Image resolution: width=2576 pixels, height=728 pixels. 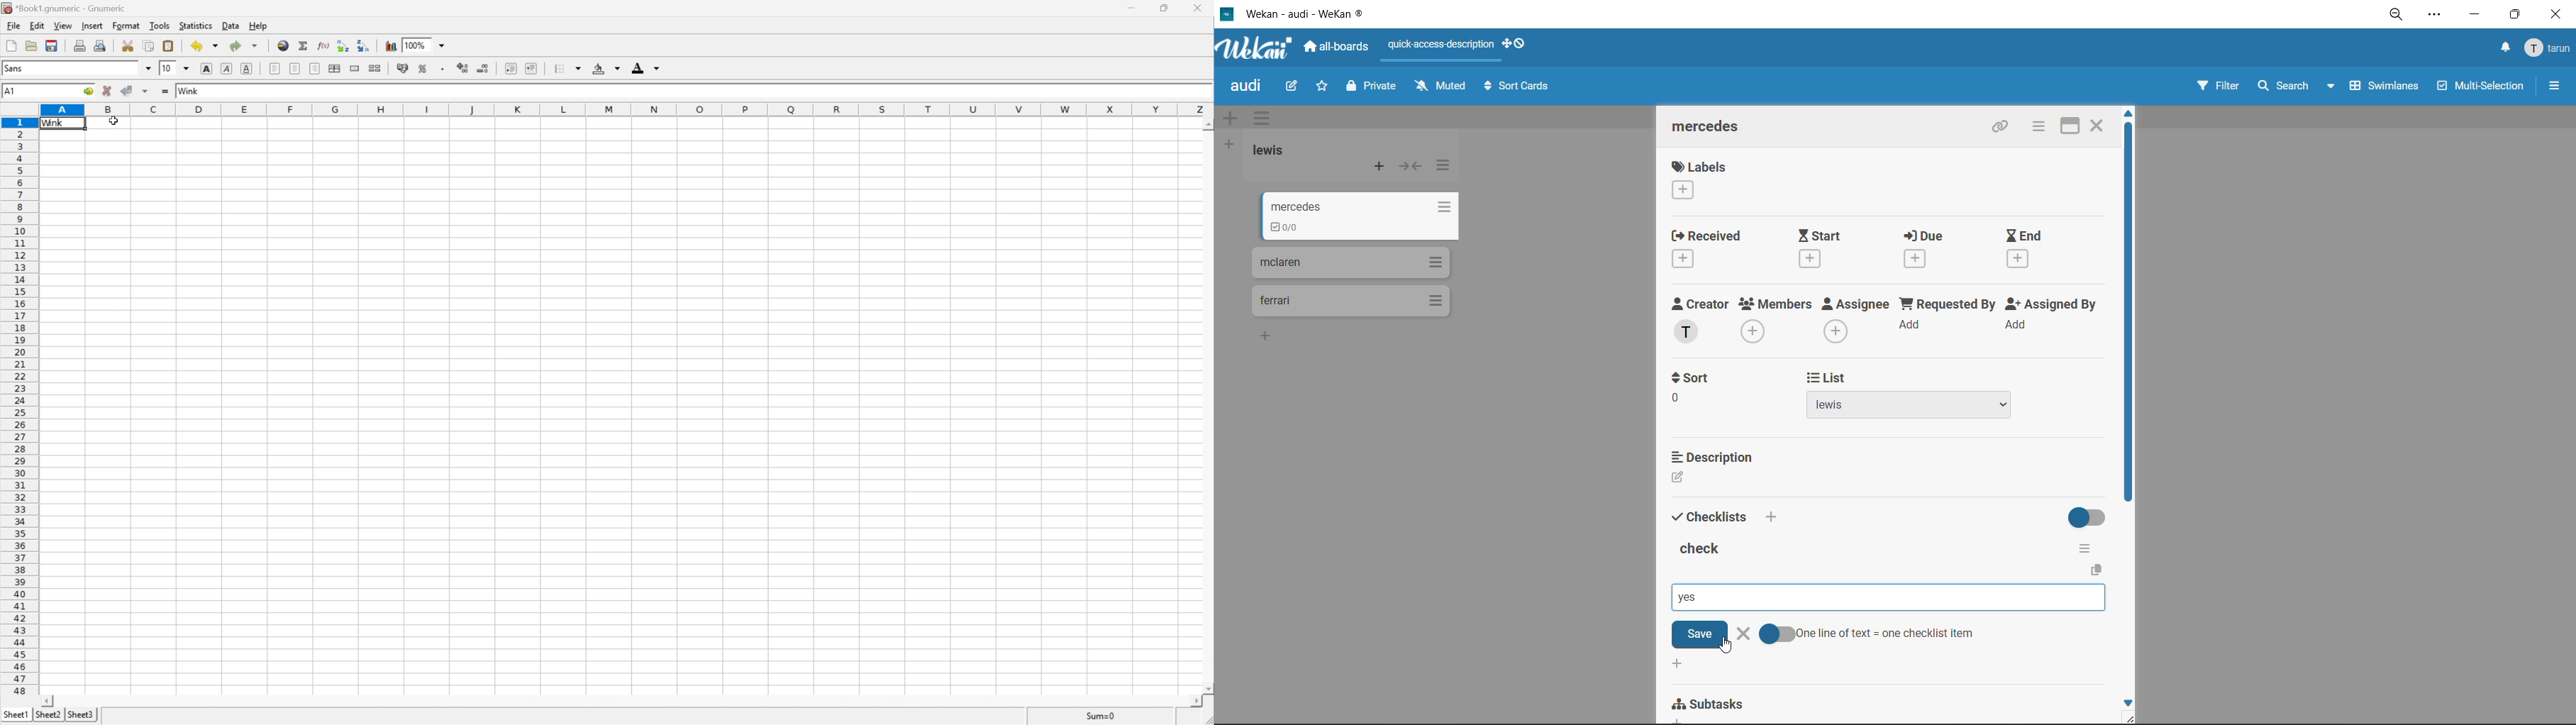 What do you see at coordinates (1727, 643) in the screenshot?
I see `cursor` at bounding box center [1727, 643].